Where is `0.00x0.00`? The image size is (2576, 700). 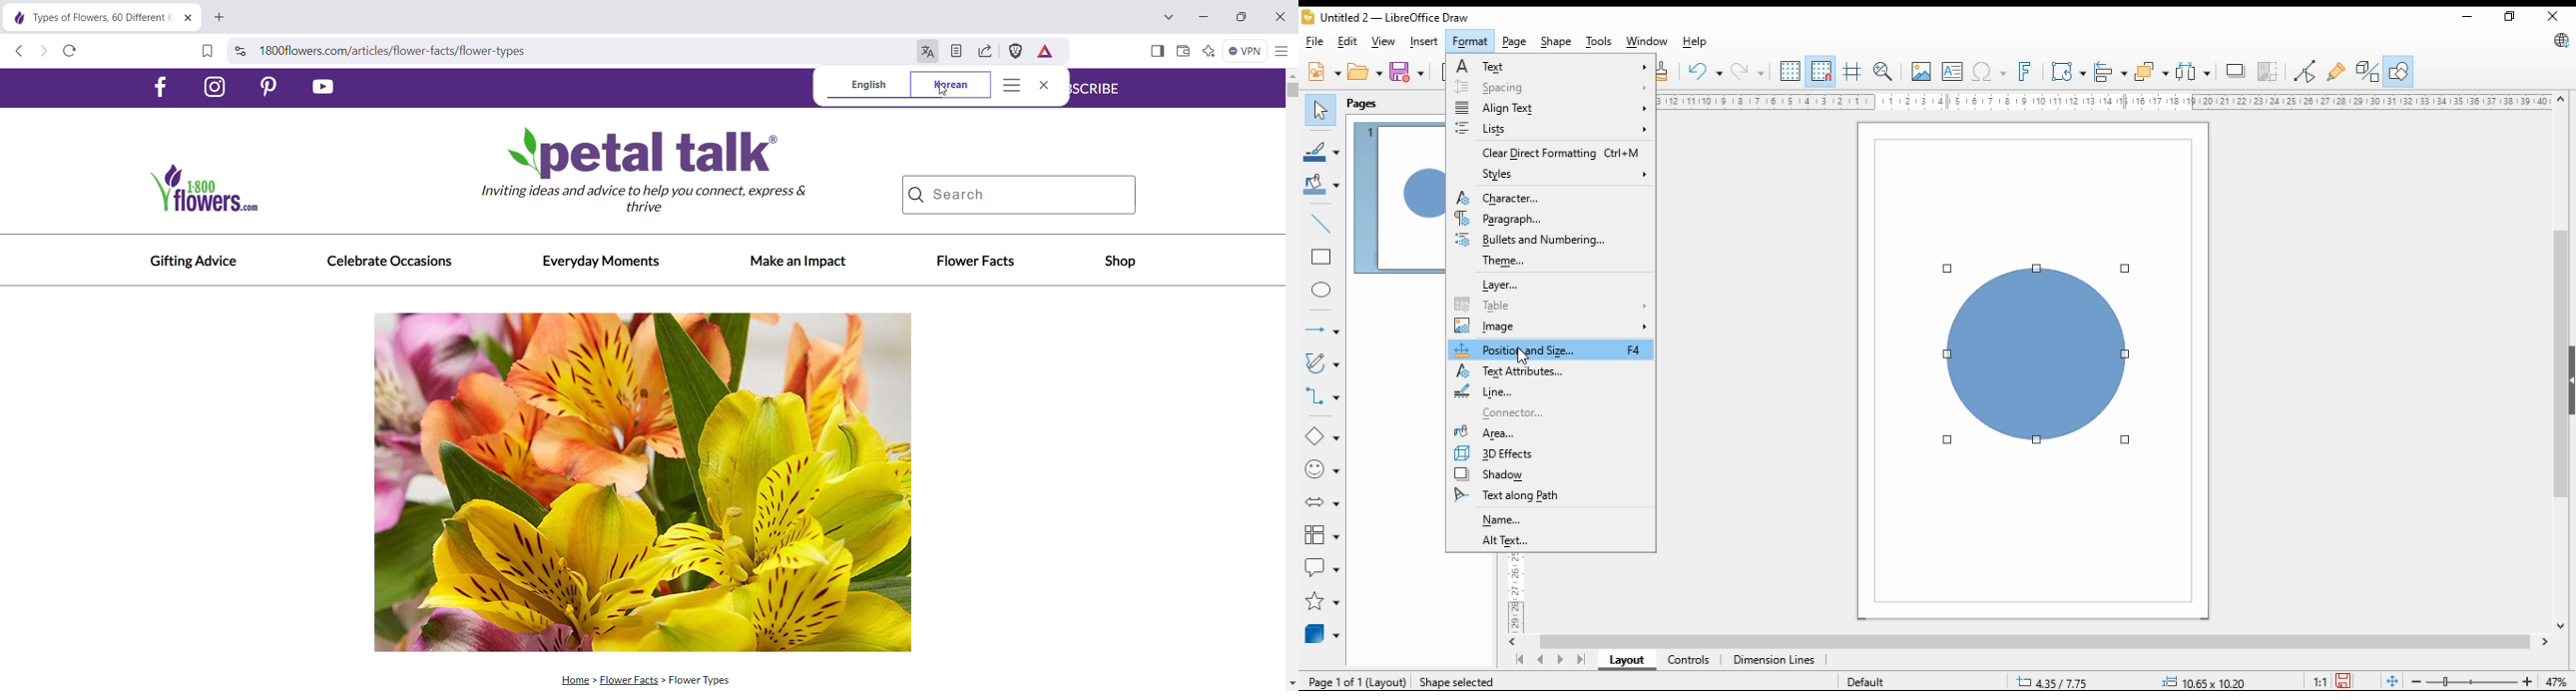
0.00x0.00 is located at coordinates (2201, 682).